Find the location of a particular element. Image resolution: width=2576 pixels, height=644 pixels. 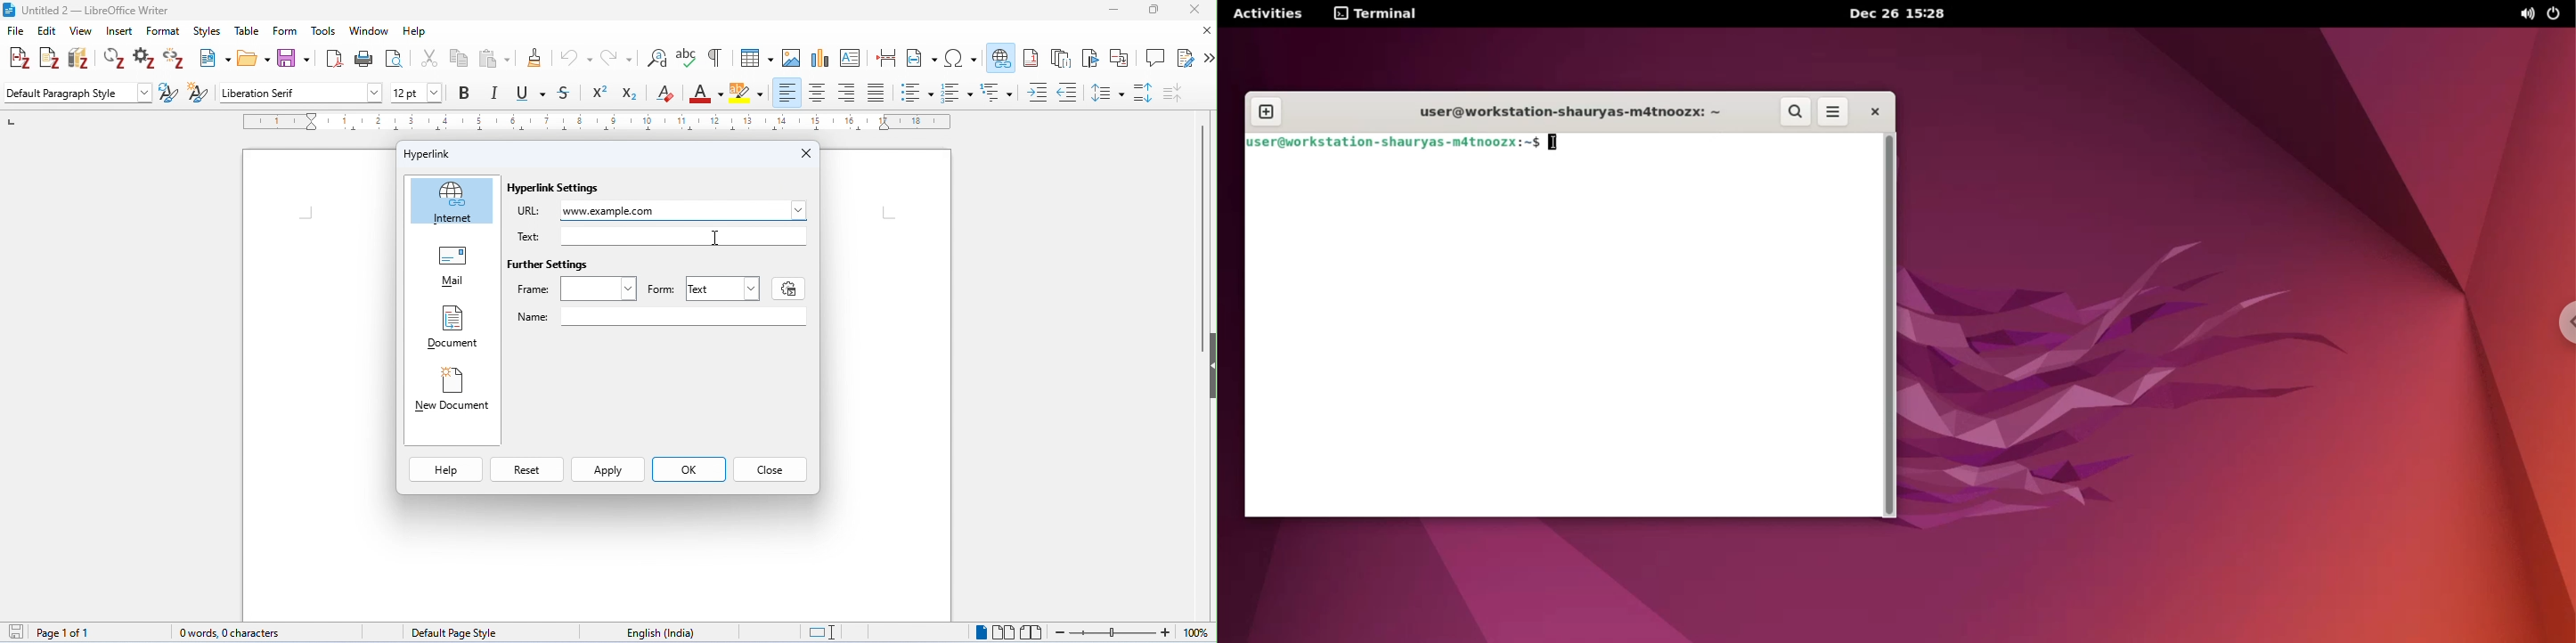

paragraph spacing is located at coordinates (1145, 93).